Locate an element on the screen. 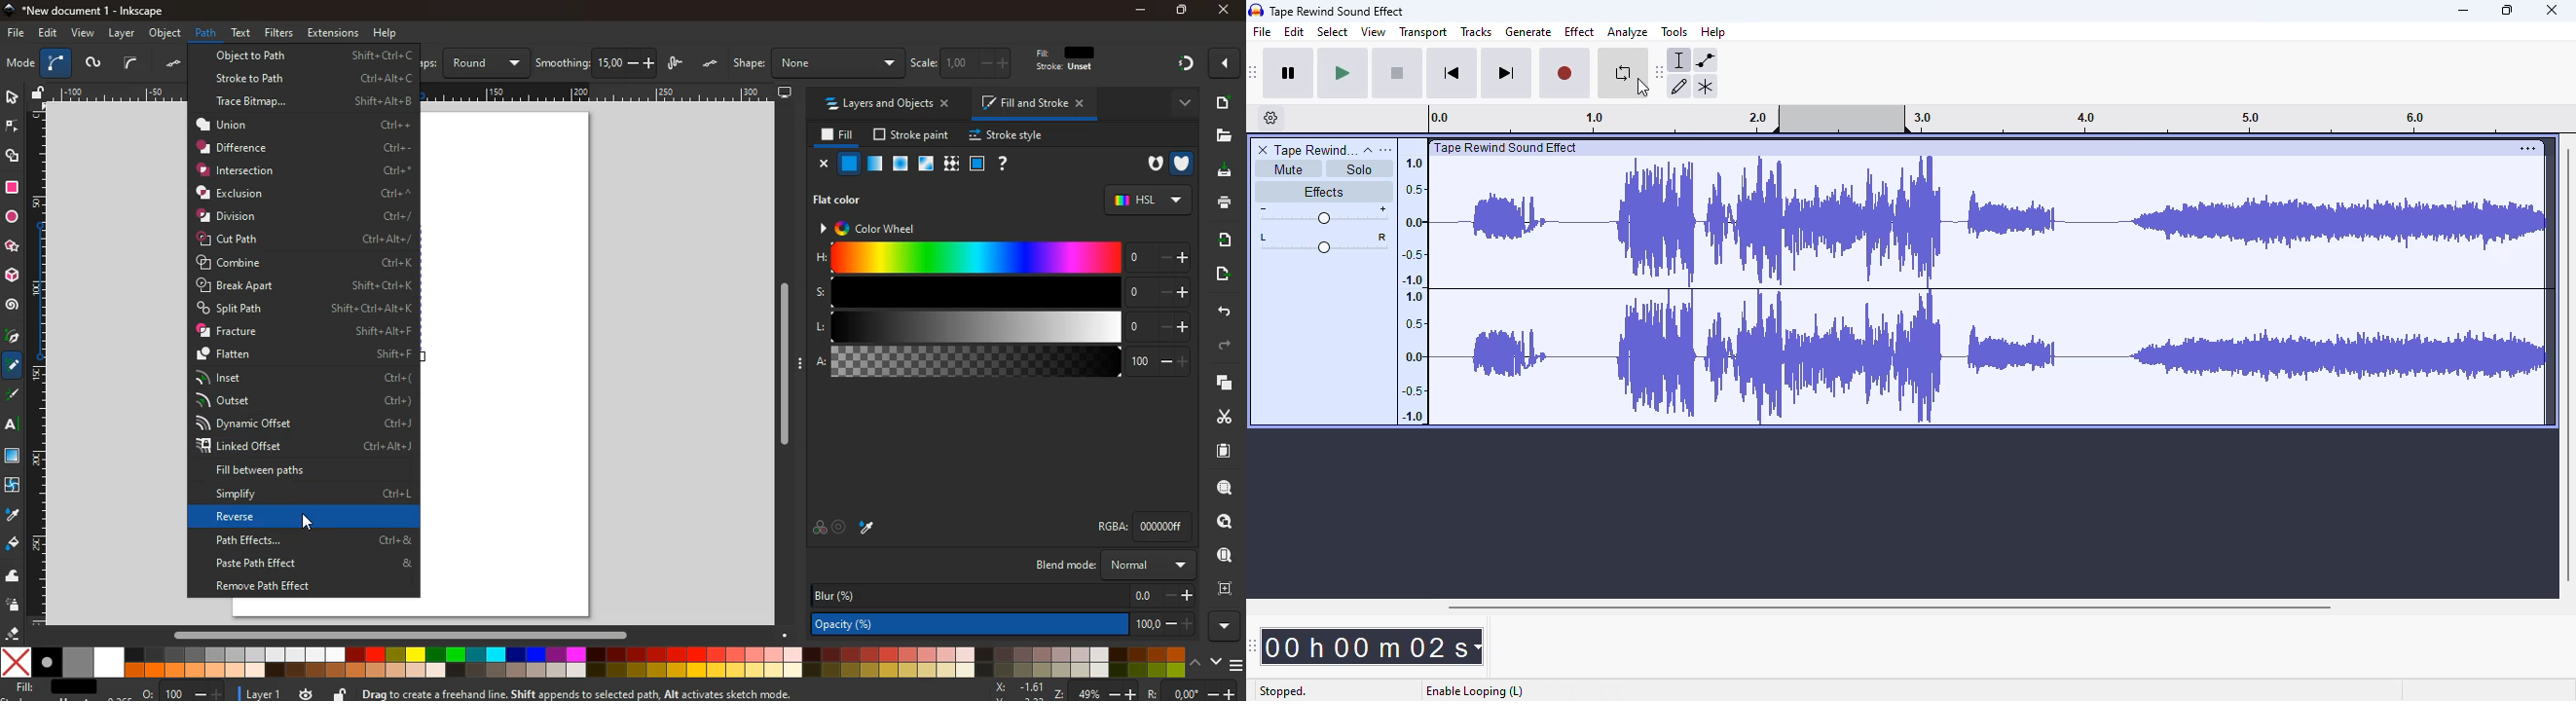 The image size is (2576, 728). file is located at coordinates (16, 34).